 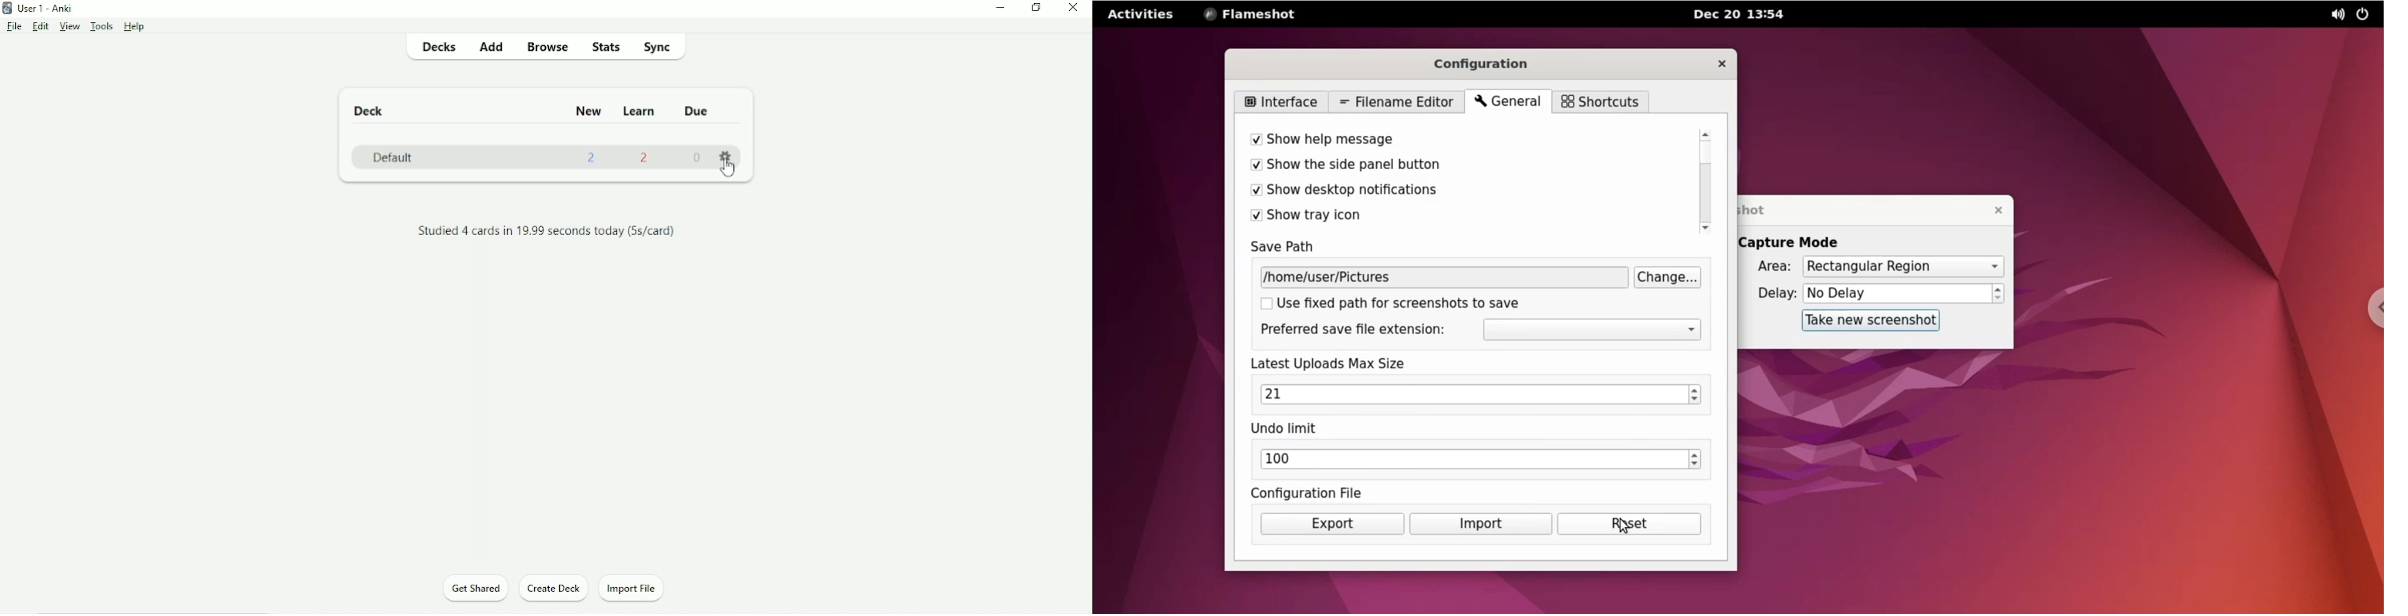 What do you see at coordinates (728, 169) in the screenshot?
I see `cursor` at bounding box center [728, 169].